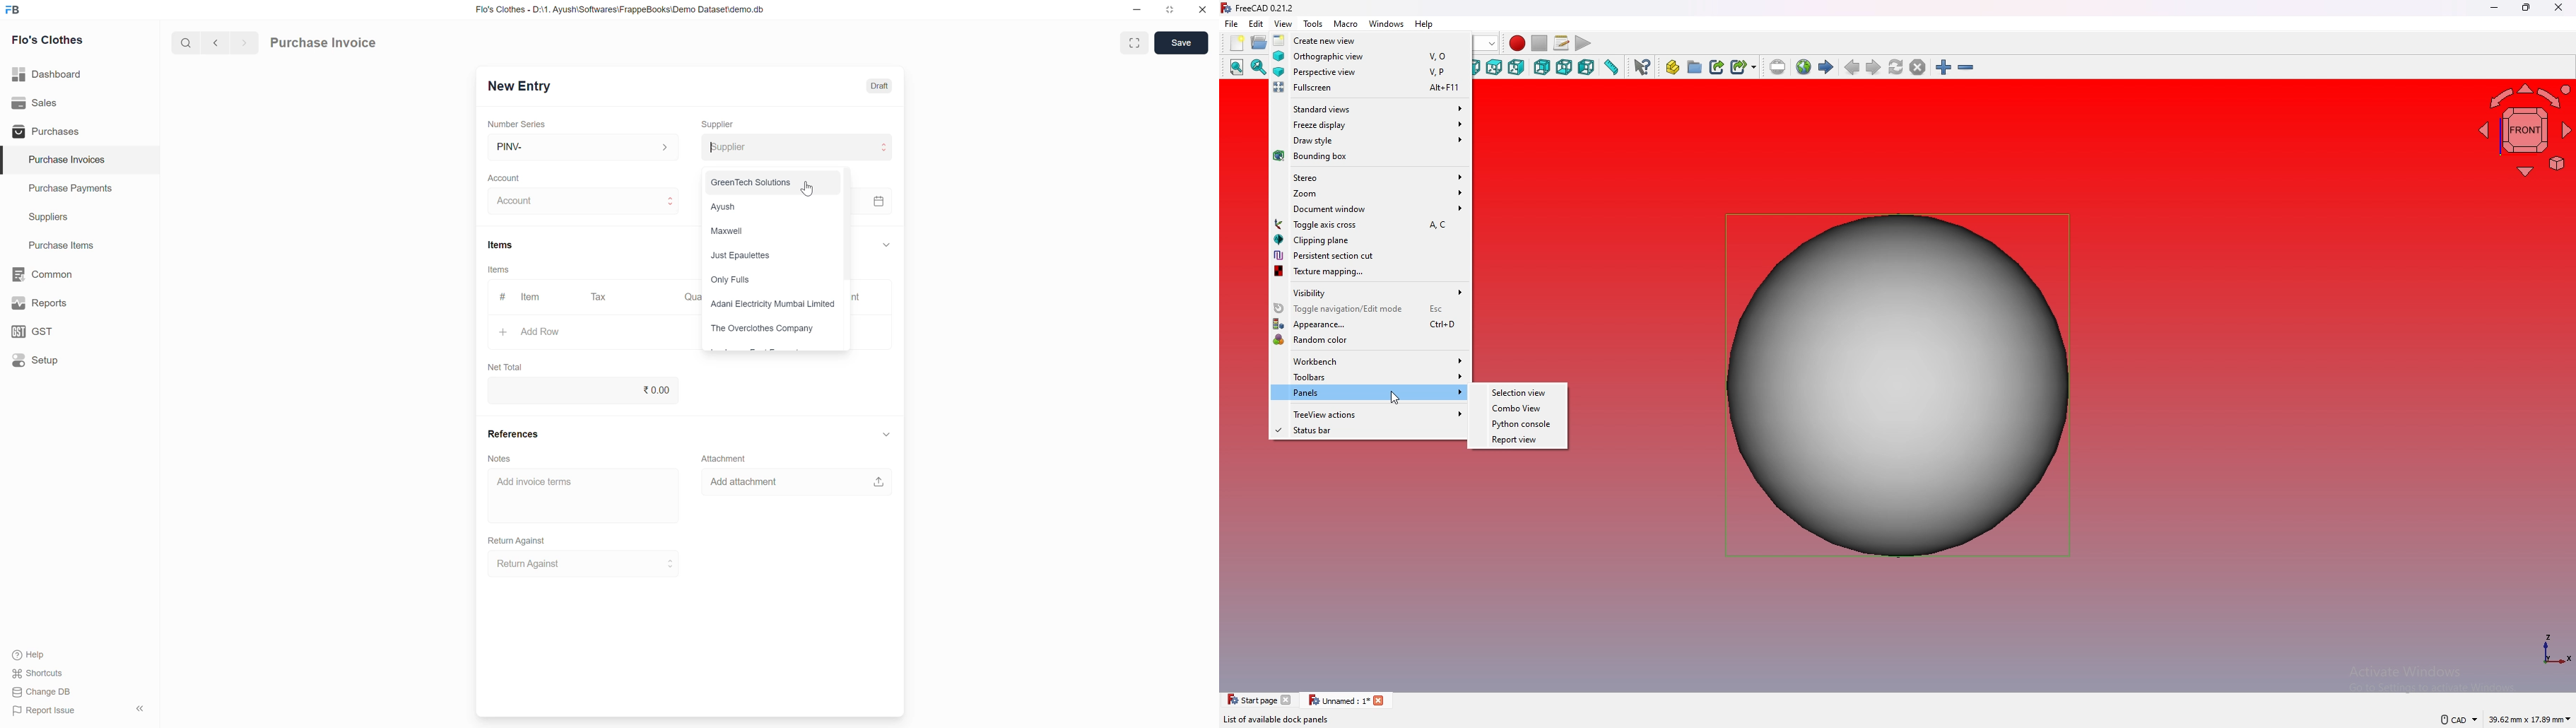 The width and height of the screenshot is (2576, 728). What do you see at coordinates (773, 302) in the screenshot?
I see `Adani Electricity Mumbai Limited` at bounding box center [773, 302].